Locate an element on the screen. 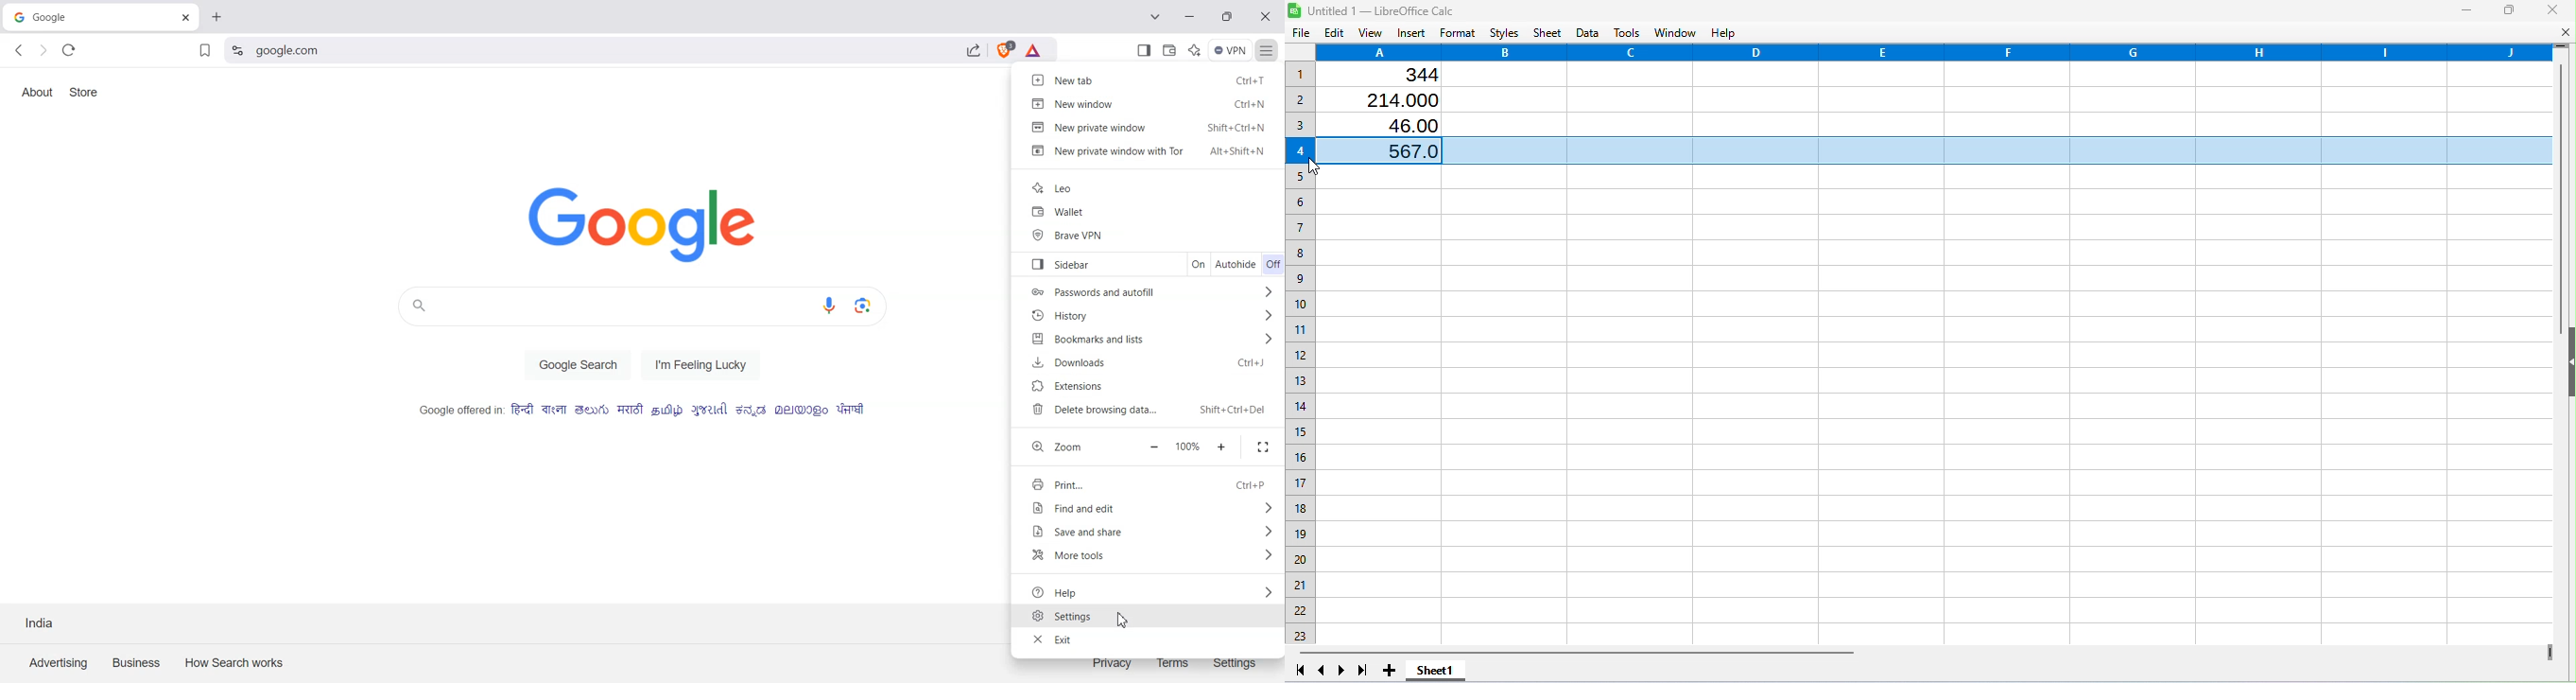 Image resolution: width=2576 pixels, height=700 pixels. New private window is located at coordinates (1150, 126).